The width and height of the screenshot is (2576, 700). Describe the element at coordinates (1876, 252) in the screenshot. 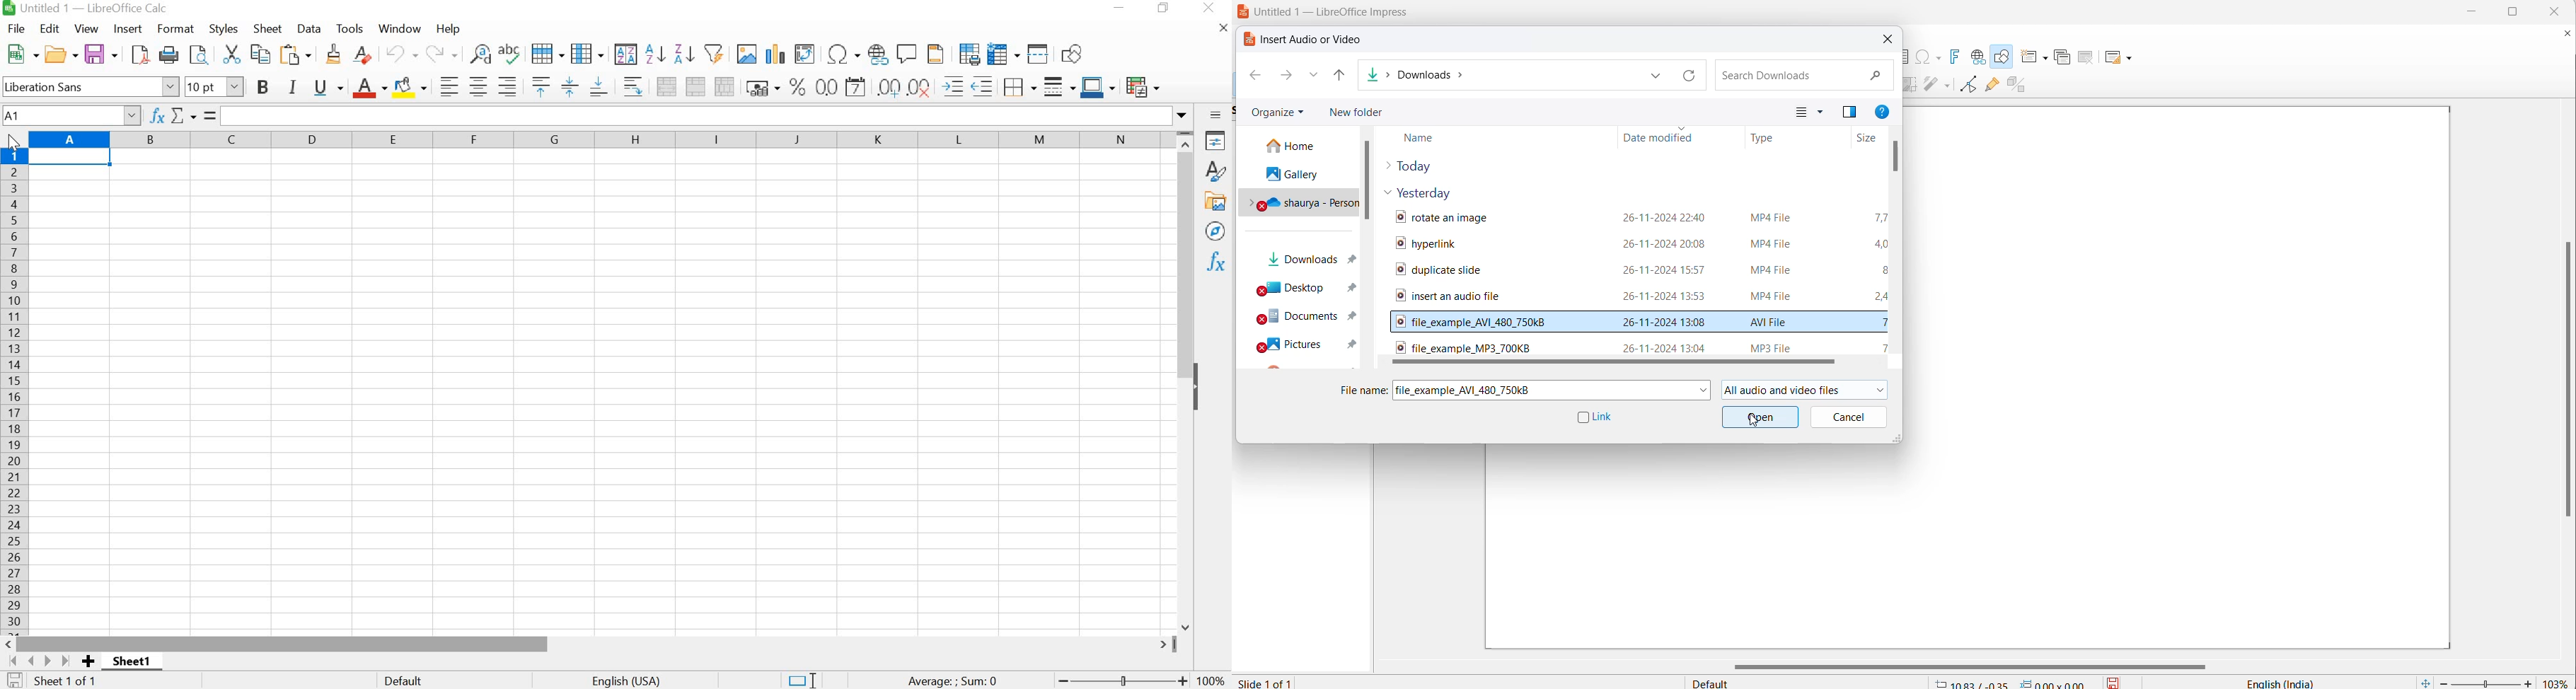

I see `video file size` at that location.